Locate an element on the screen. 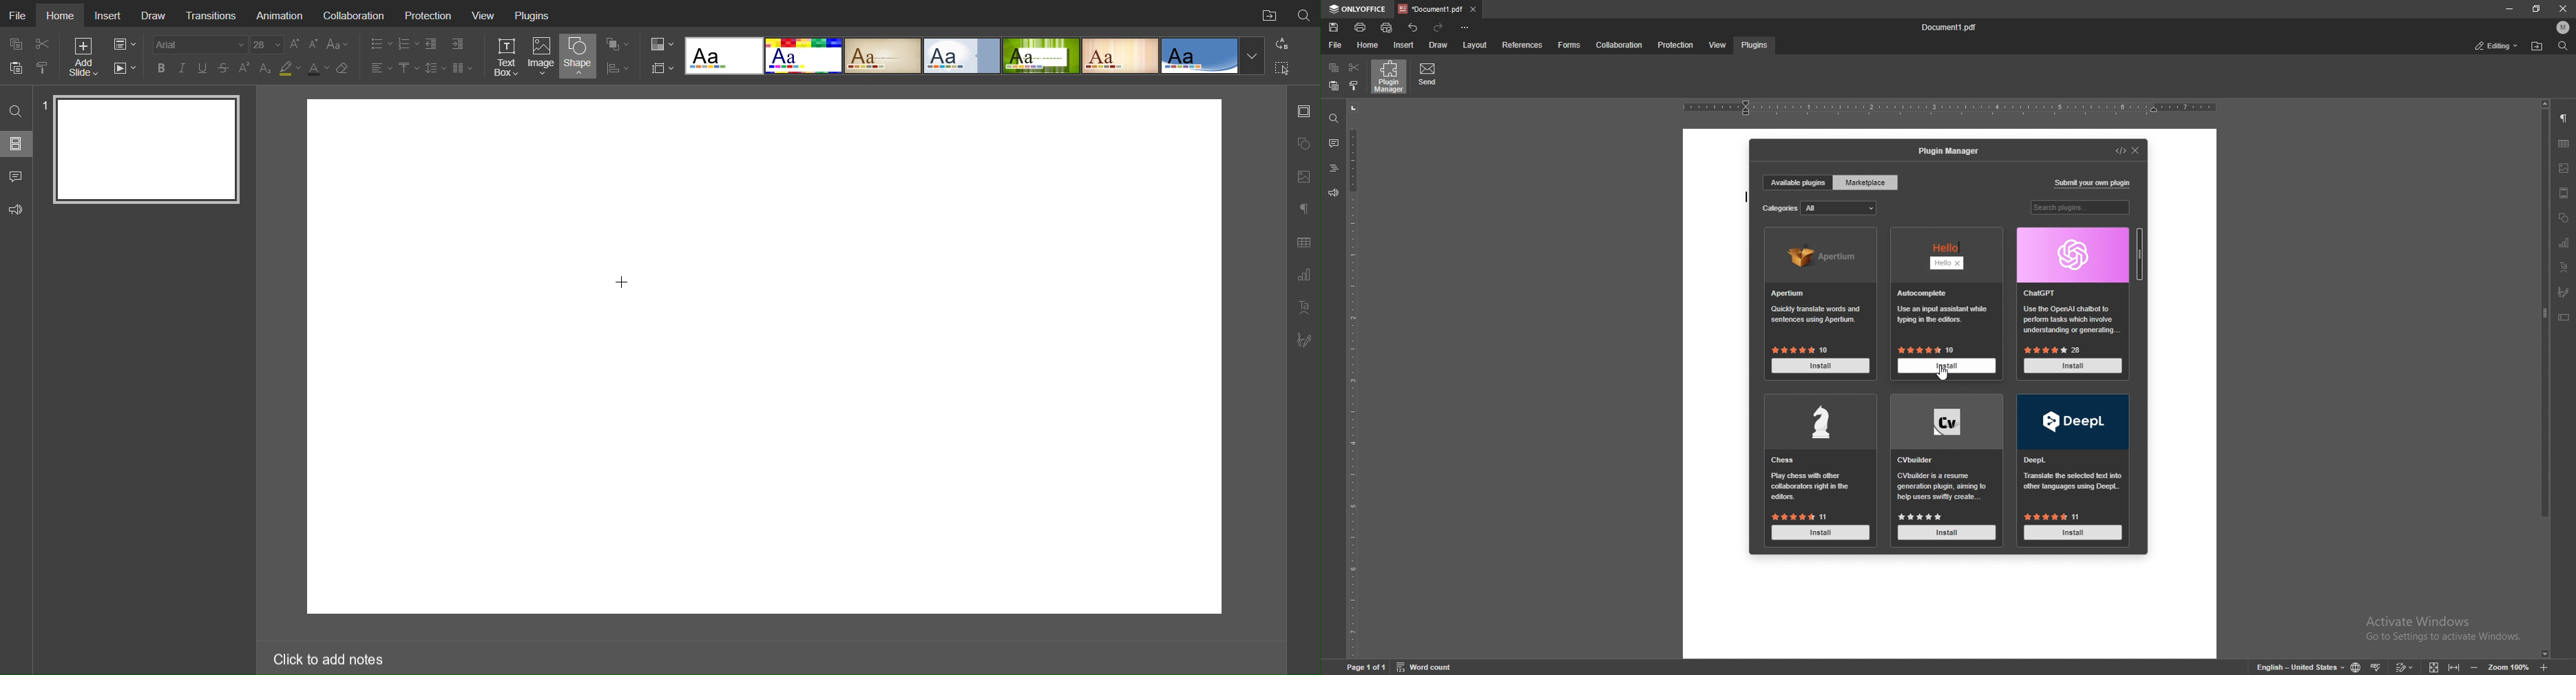  Open File Location is located at coordinates (1266, 14).